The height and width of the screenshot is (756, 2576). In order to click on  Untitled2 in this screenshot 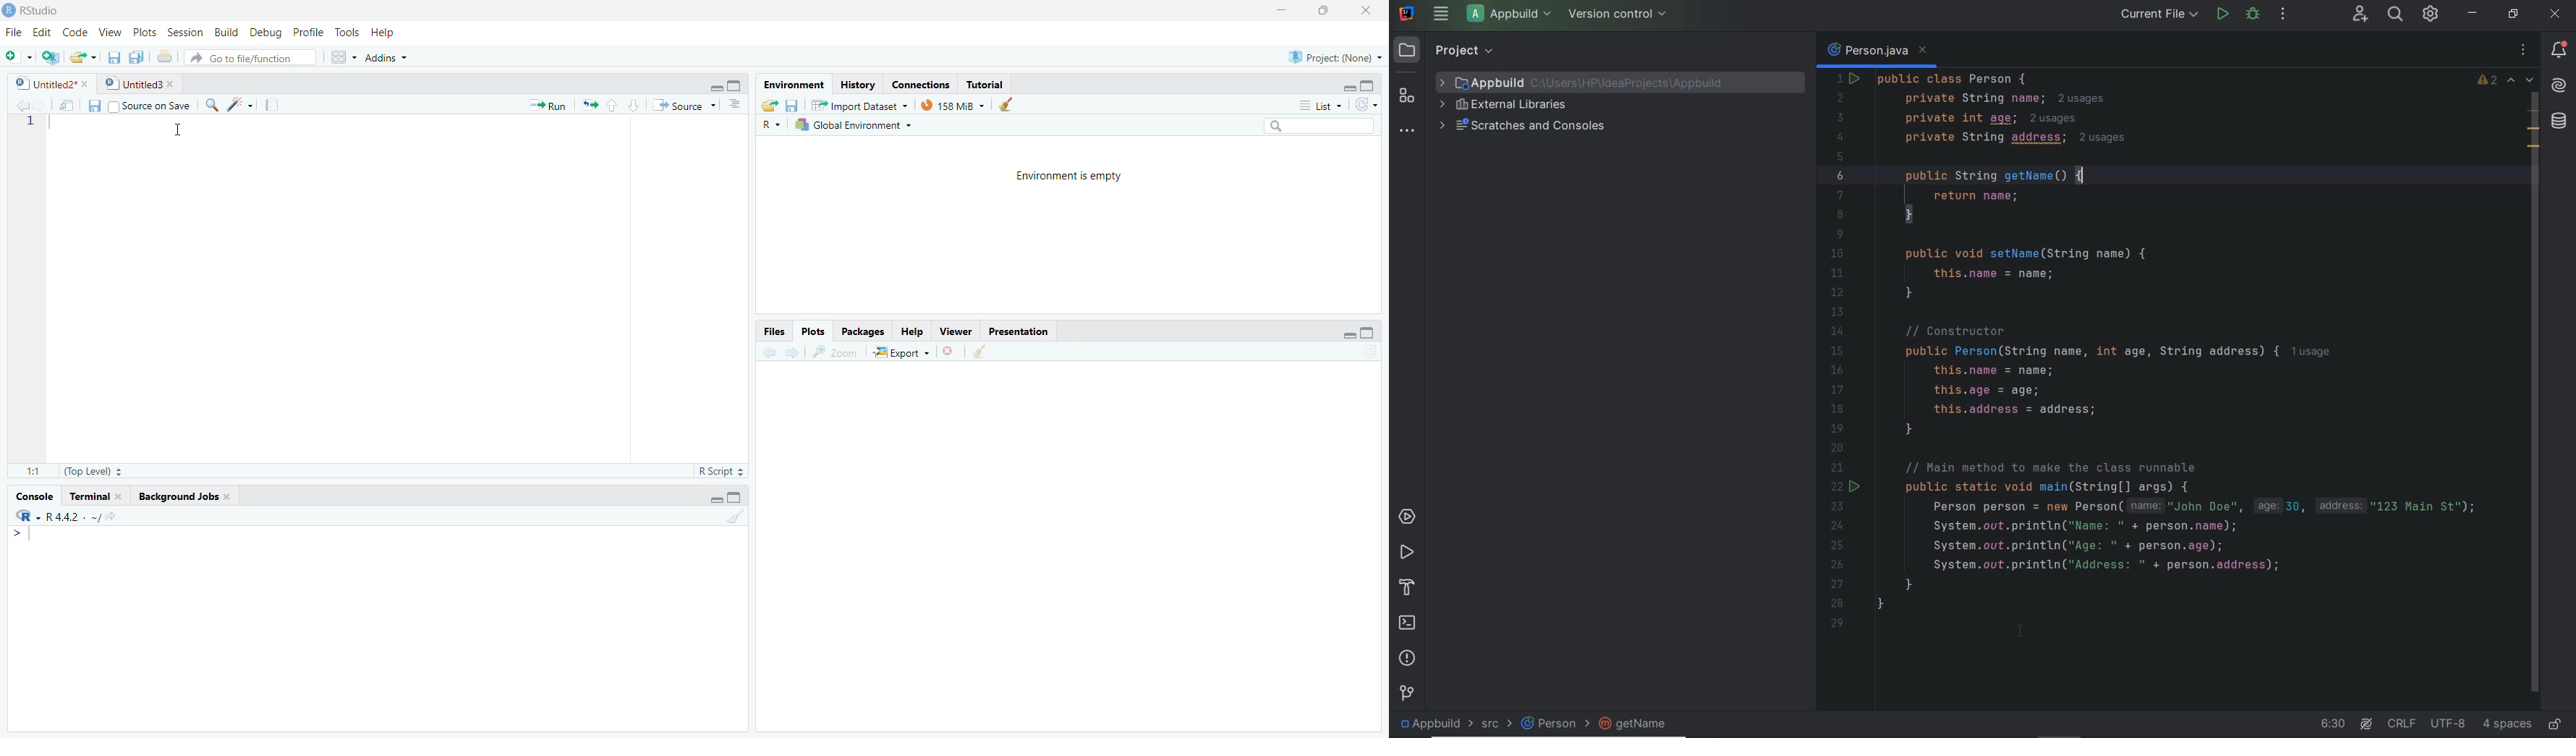, I will do `click(47, 82)`.